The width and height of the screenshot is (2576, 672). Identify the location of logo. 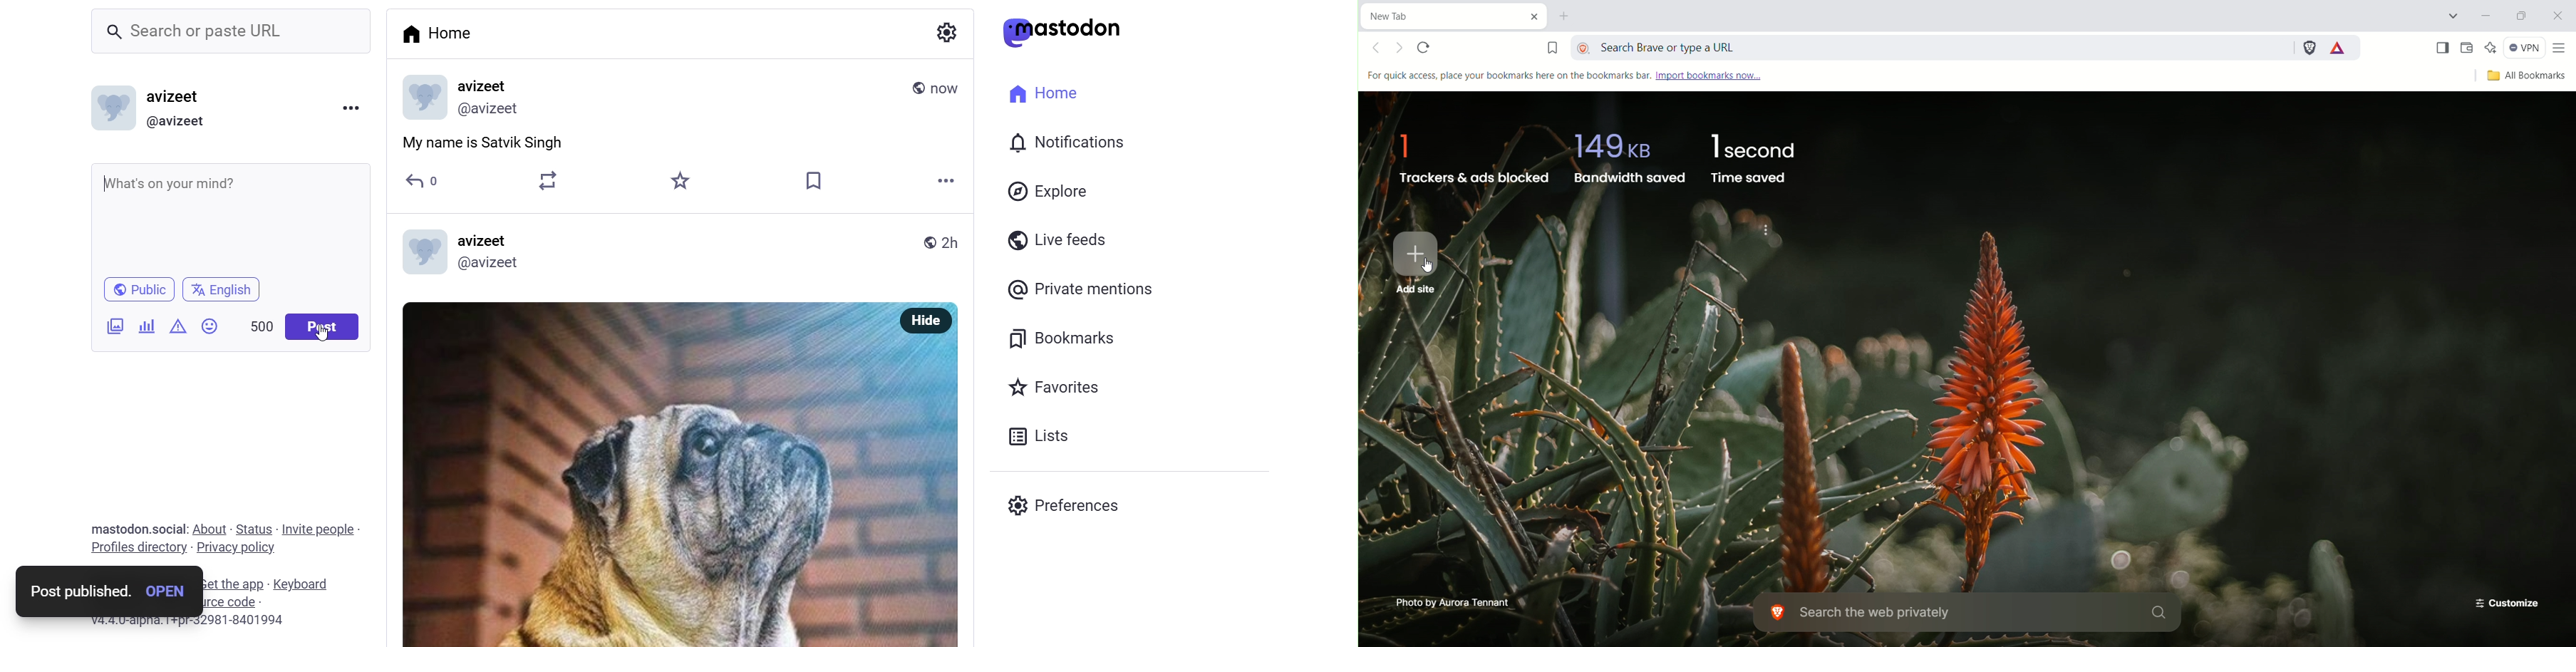
(109, 108).